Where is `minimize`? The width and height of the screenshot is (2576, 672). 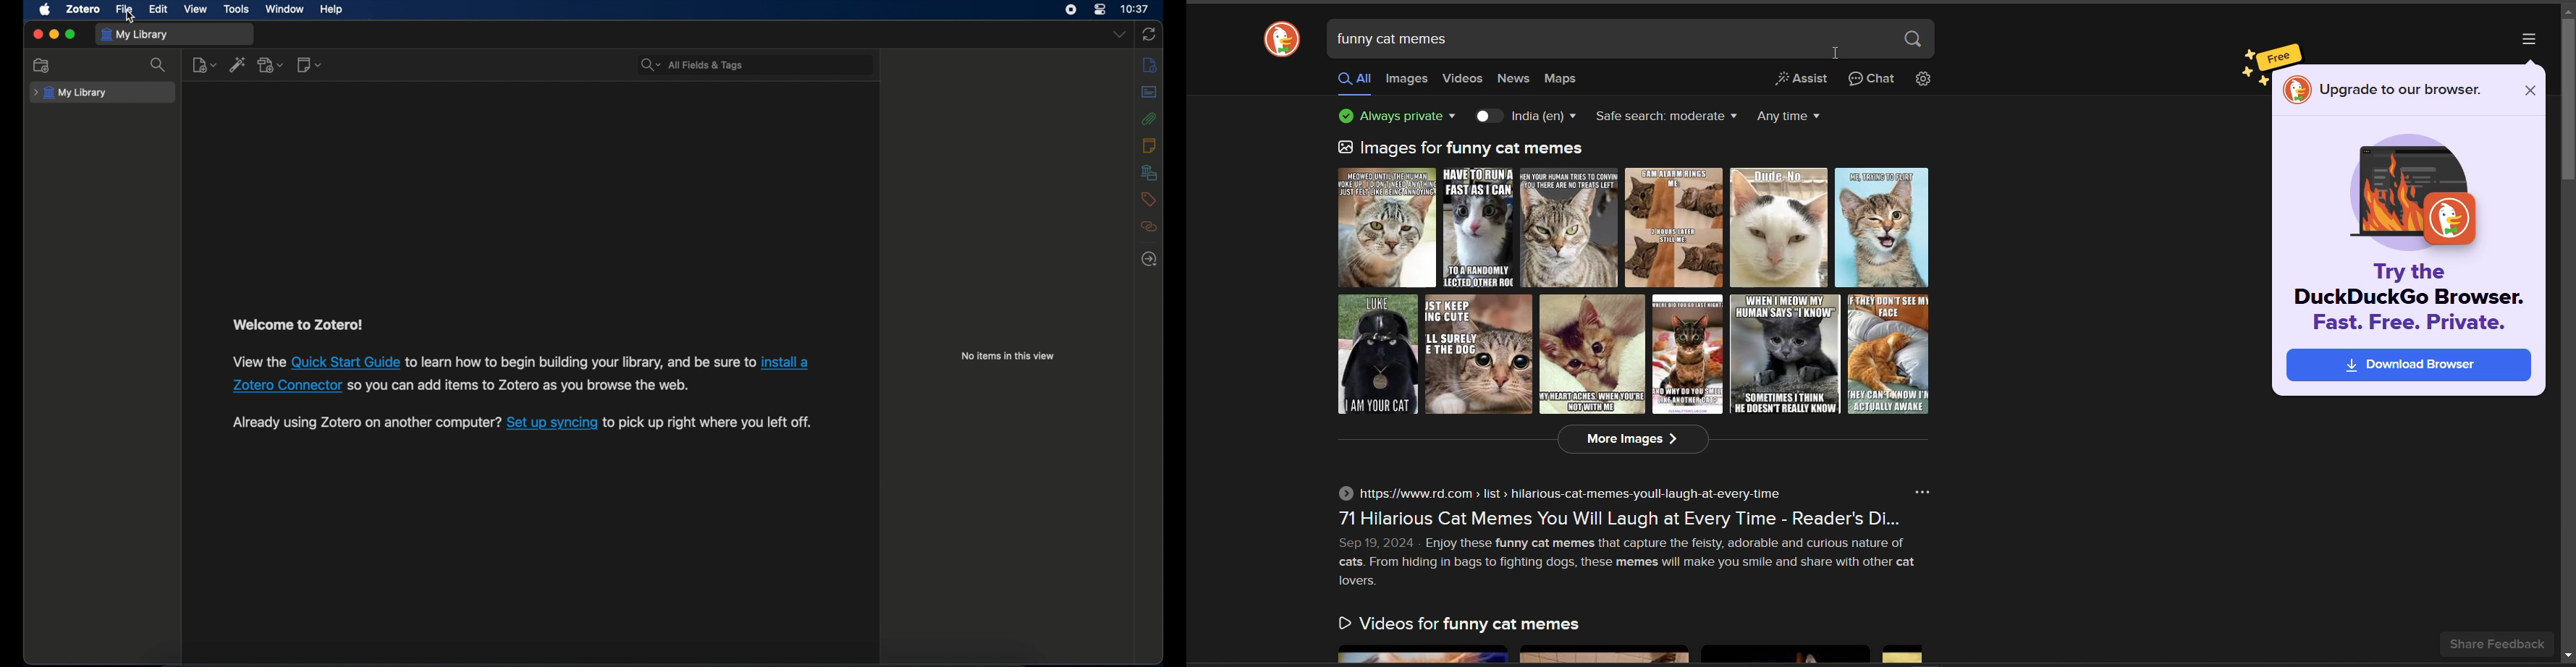
minimize is located at coordinates (53, 35).